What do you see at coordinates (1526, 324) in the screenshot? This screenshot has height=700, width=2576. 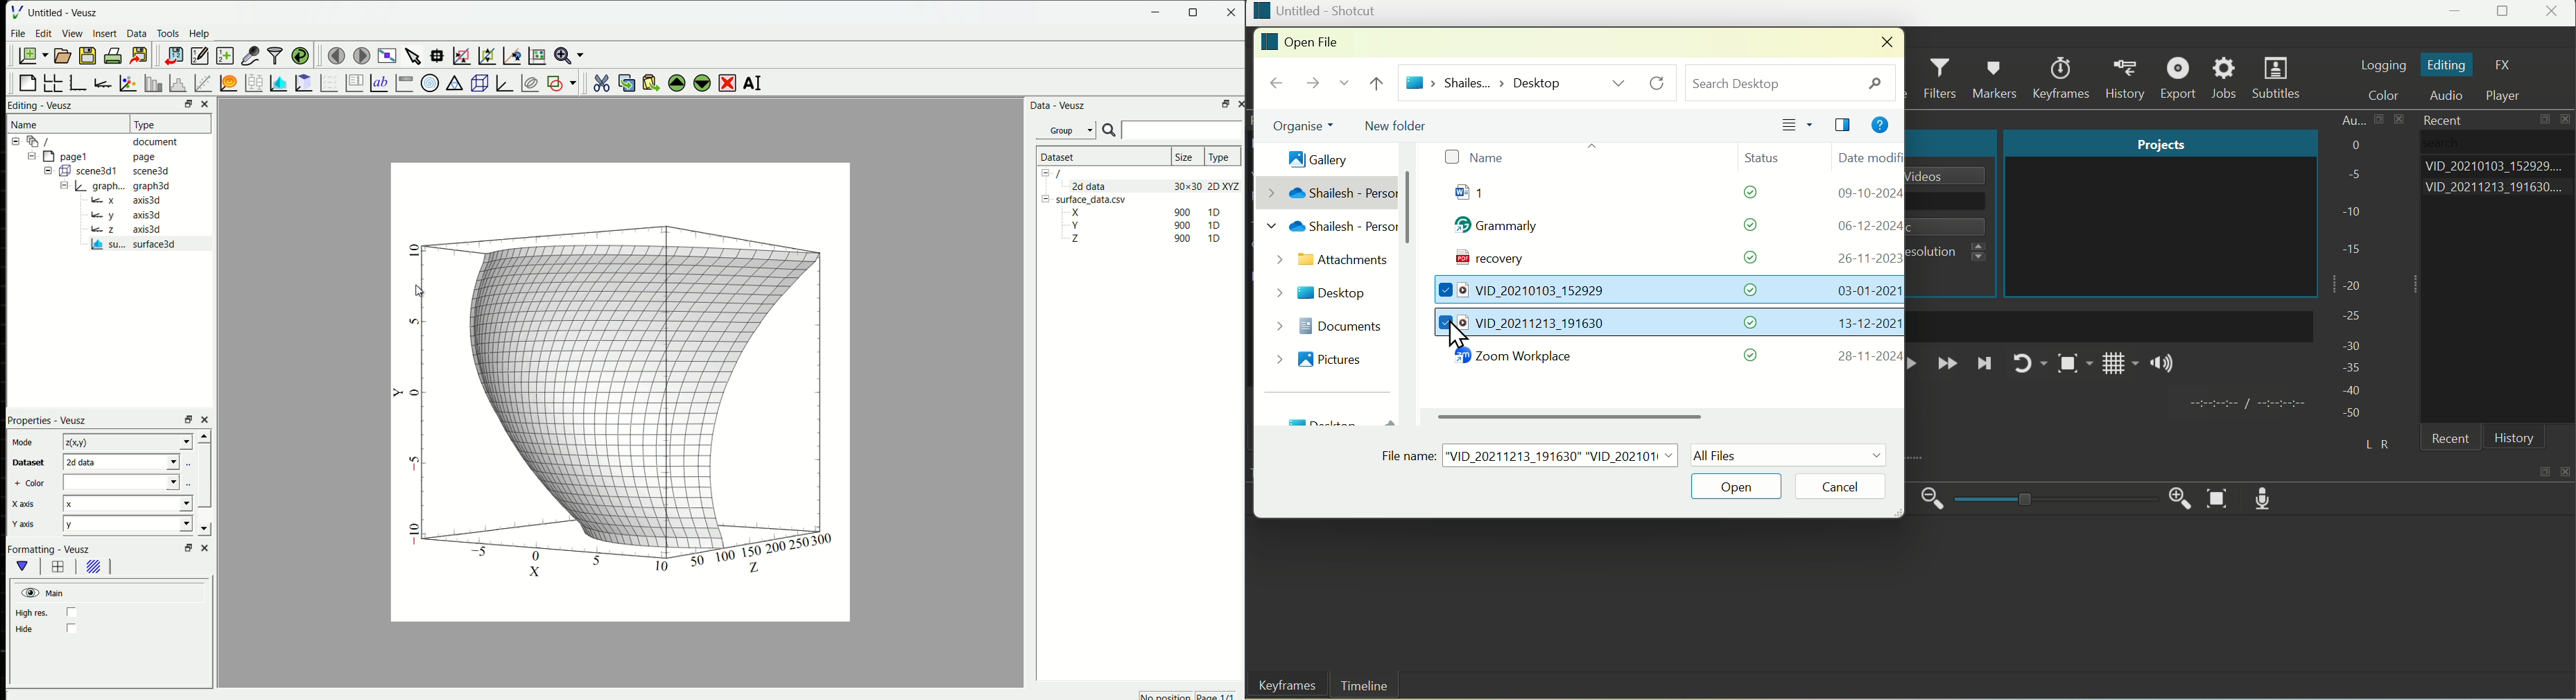 I see `video file` at bounding box center [1526, 324].